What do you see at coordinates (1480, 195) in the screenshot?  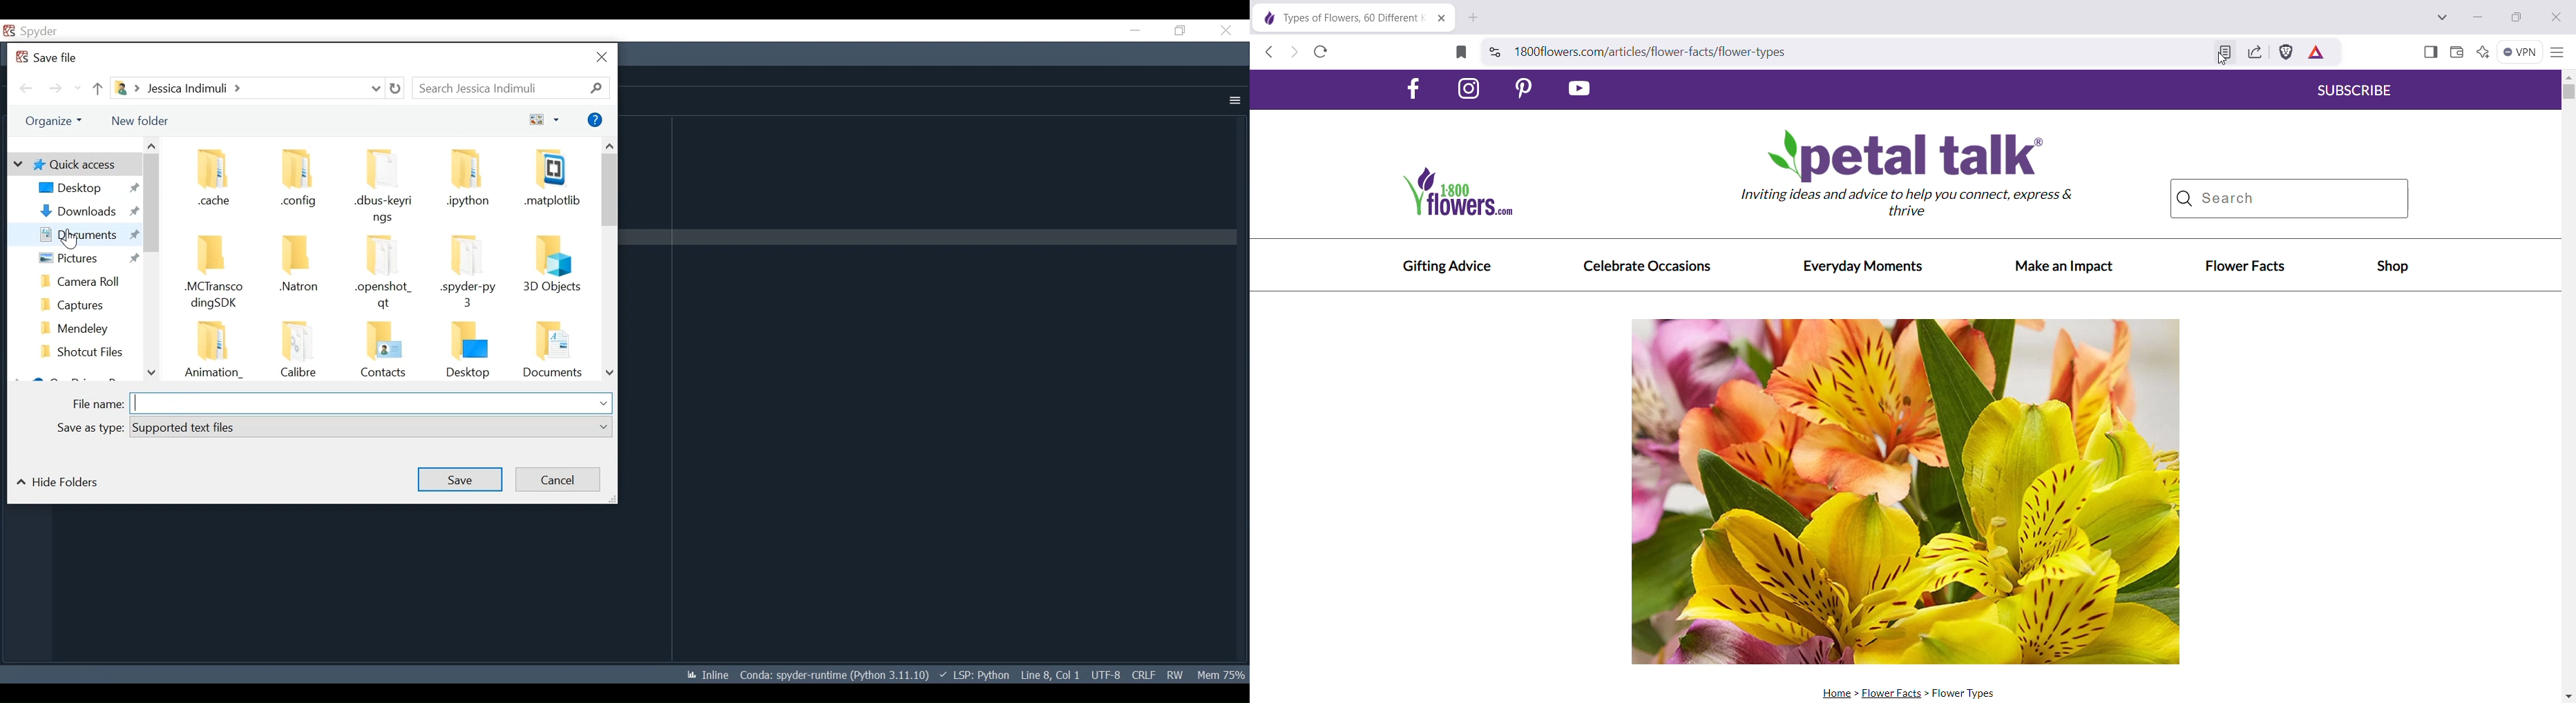 I see `1800flowers.com` at bounding box center [1480, 195].